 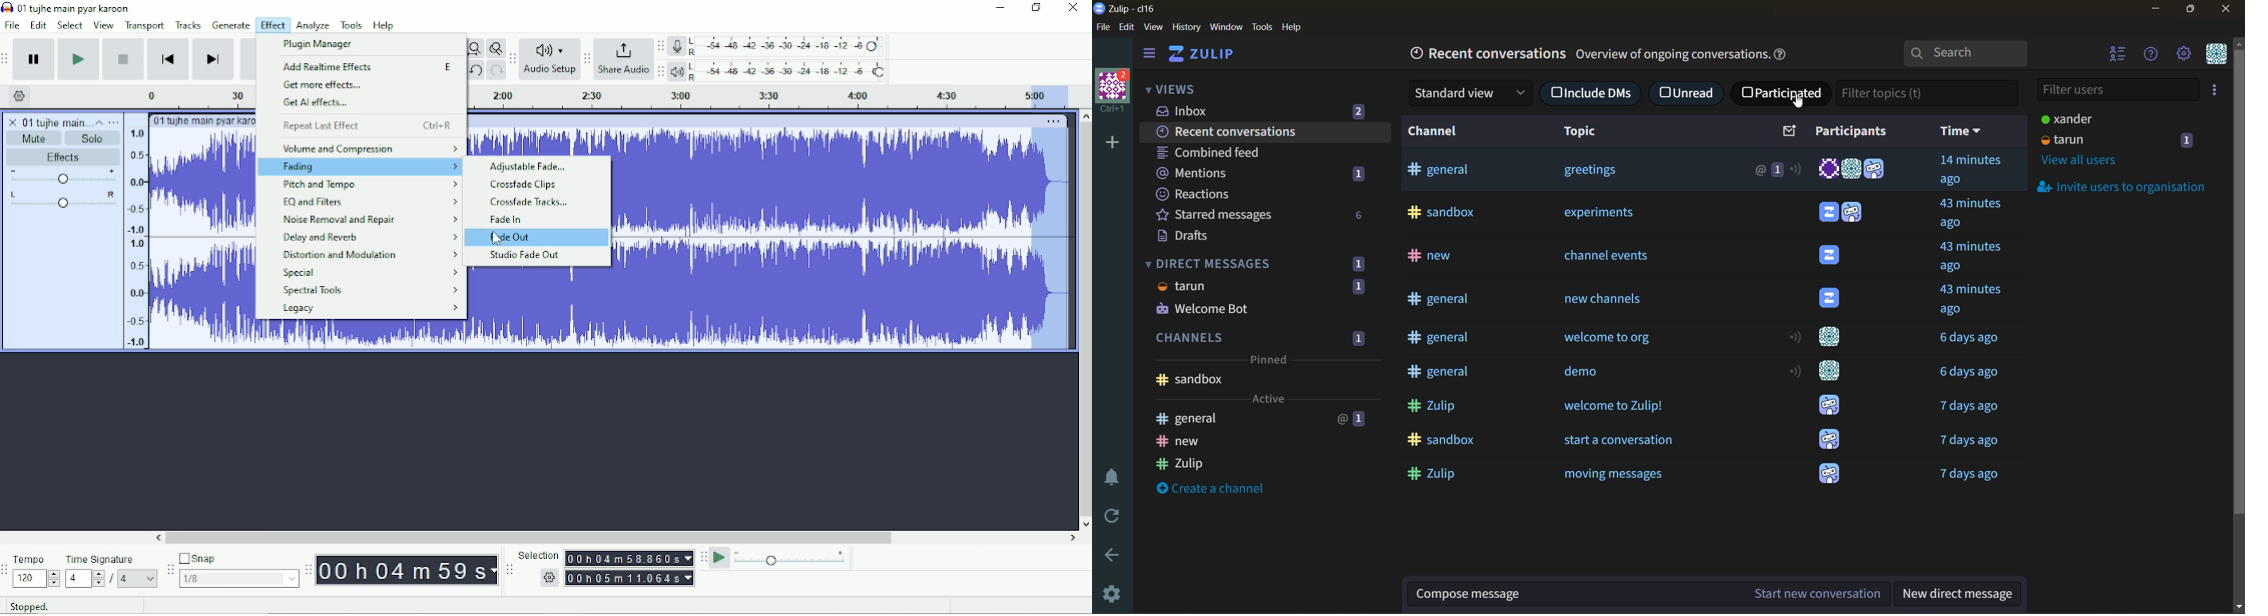 I want to click on Welcome Bot, so click(x=1262, y=310).